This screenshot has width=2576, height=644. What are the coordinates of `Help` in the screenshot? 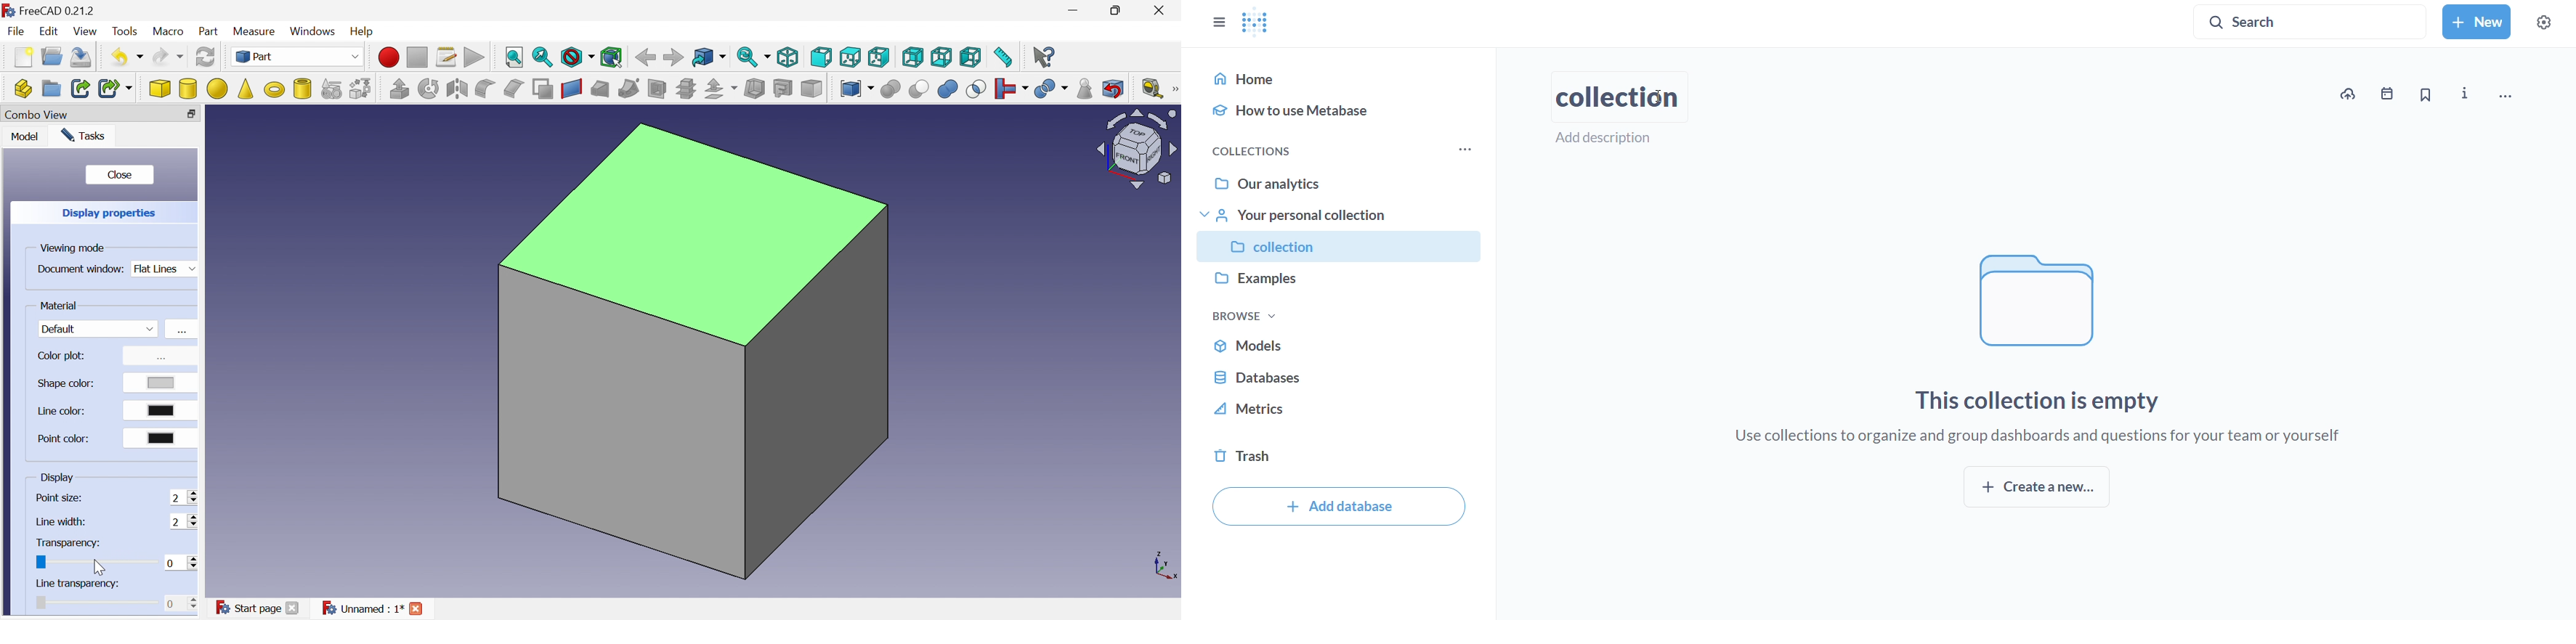 It's located at (363, 32).